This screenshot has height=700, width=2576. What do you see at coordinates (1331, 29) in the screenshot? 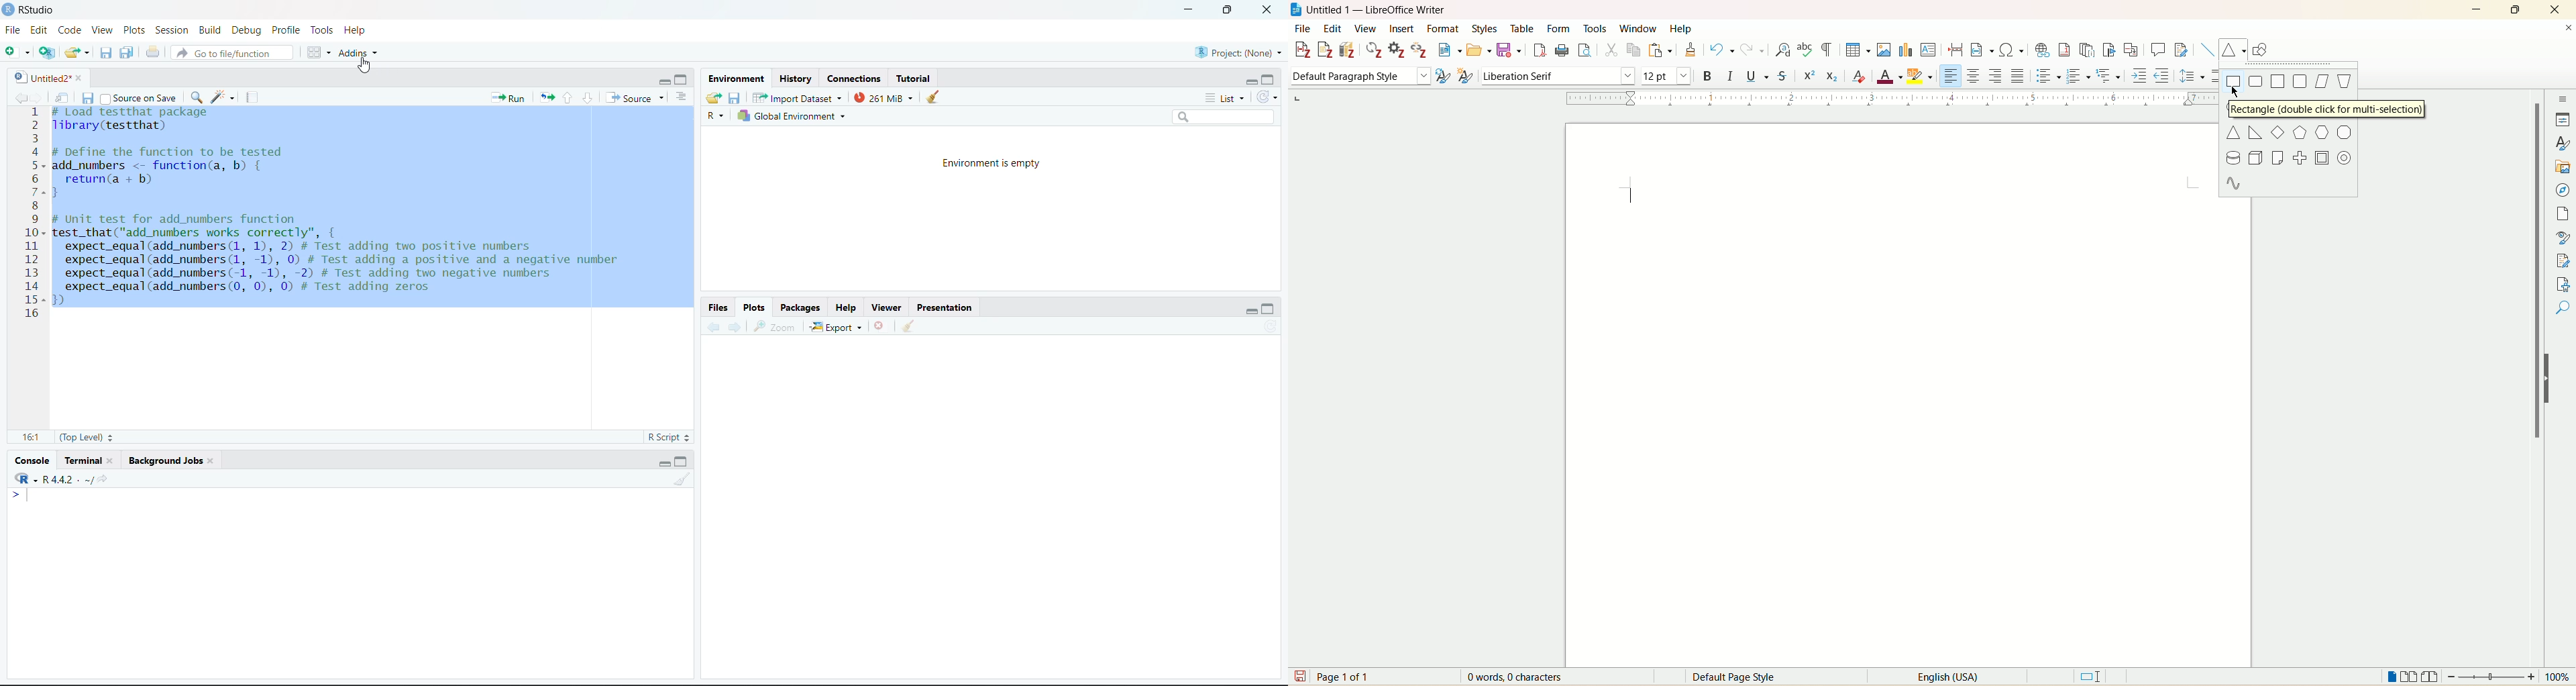
I see `edit` at bounding box center [1331, 29].